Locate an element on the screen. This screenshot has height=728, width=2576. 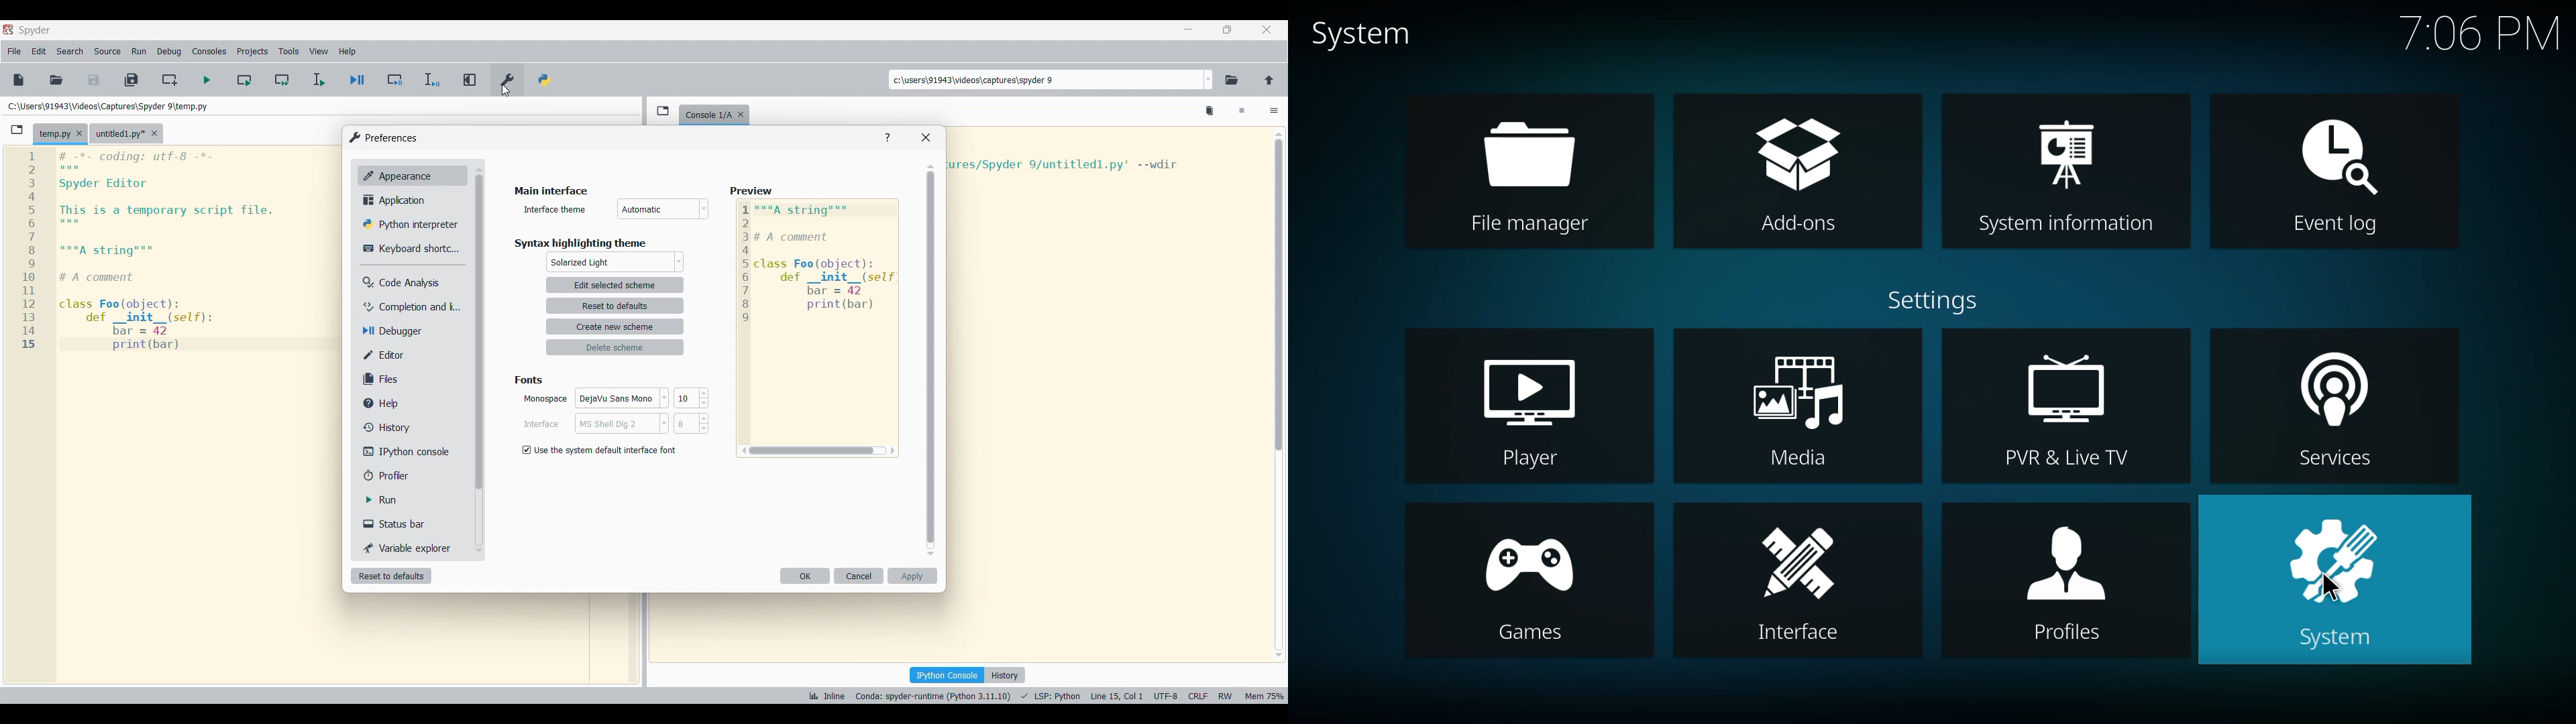
Options is located at coordinates (1274, 112).